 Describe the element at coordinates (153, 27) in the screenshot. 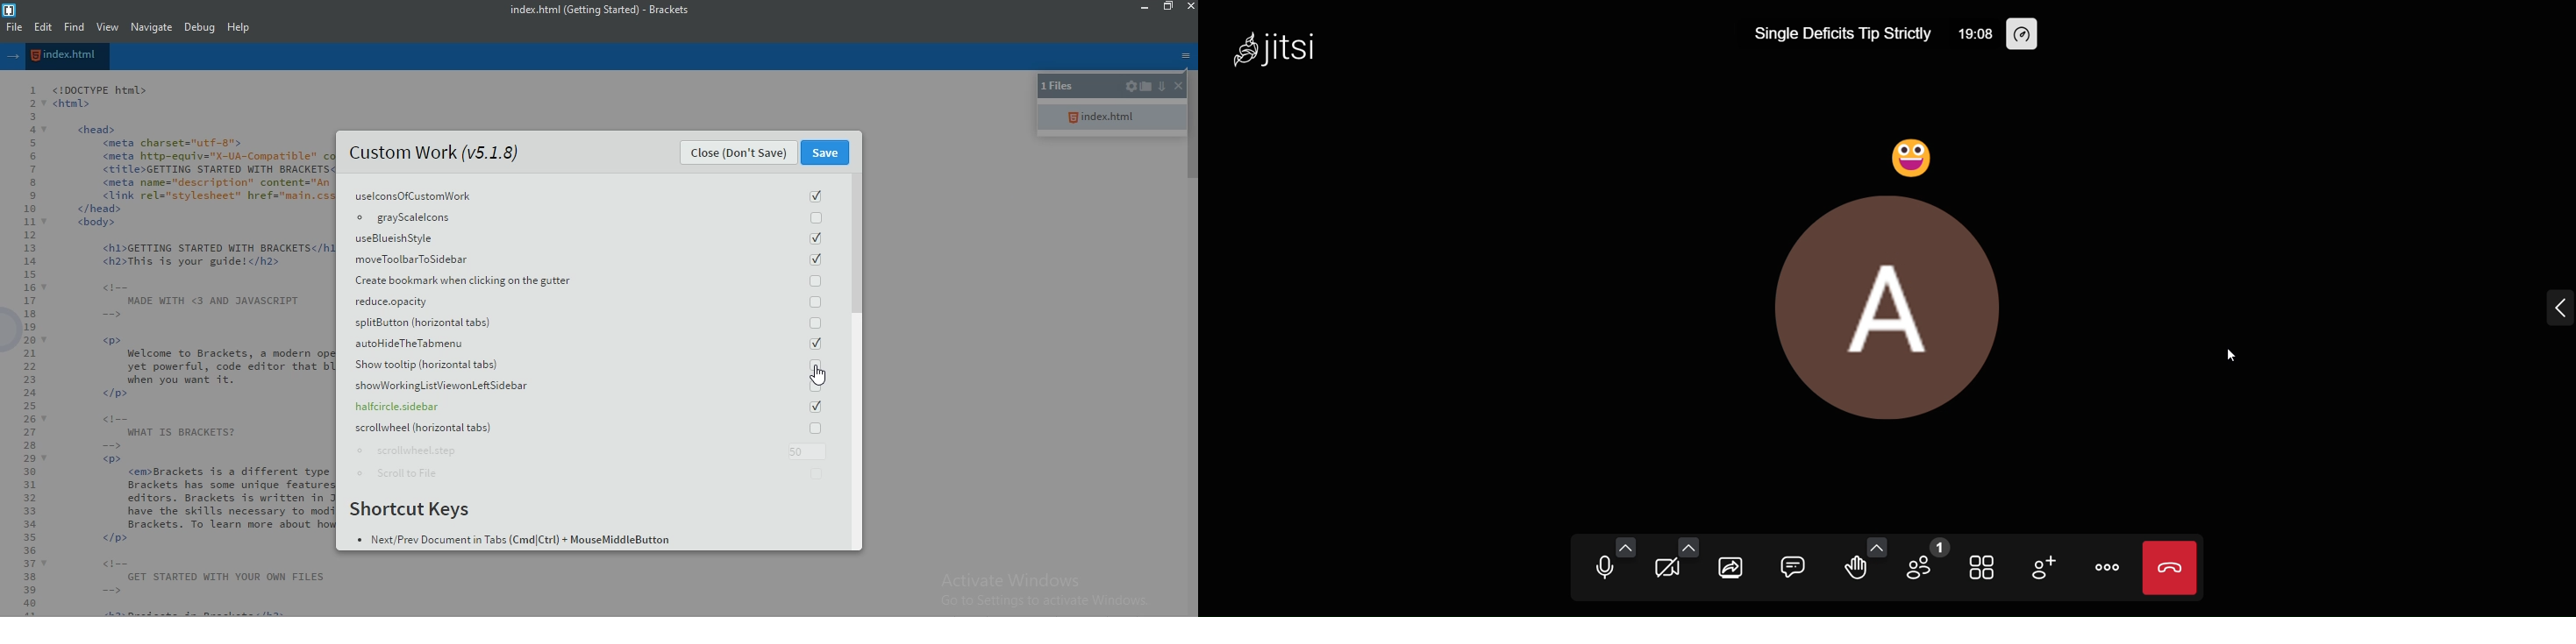

I see `navigate` at that location.